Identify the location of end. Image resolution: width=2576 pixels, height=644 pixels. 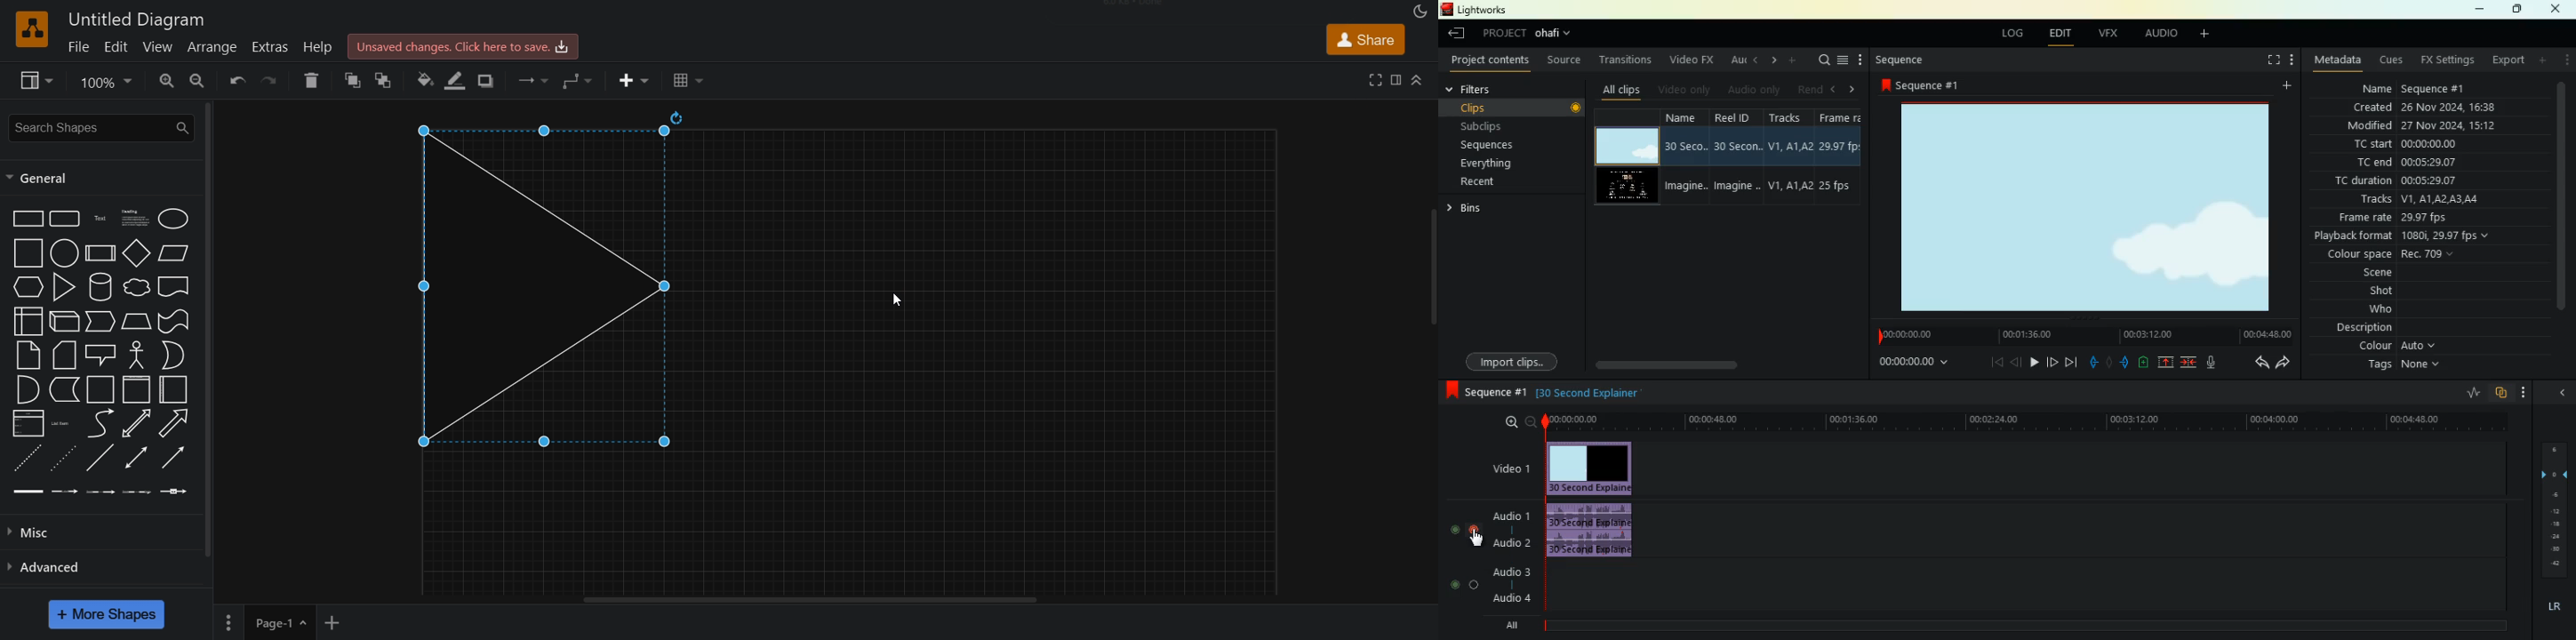
(2070, 363).